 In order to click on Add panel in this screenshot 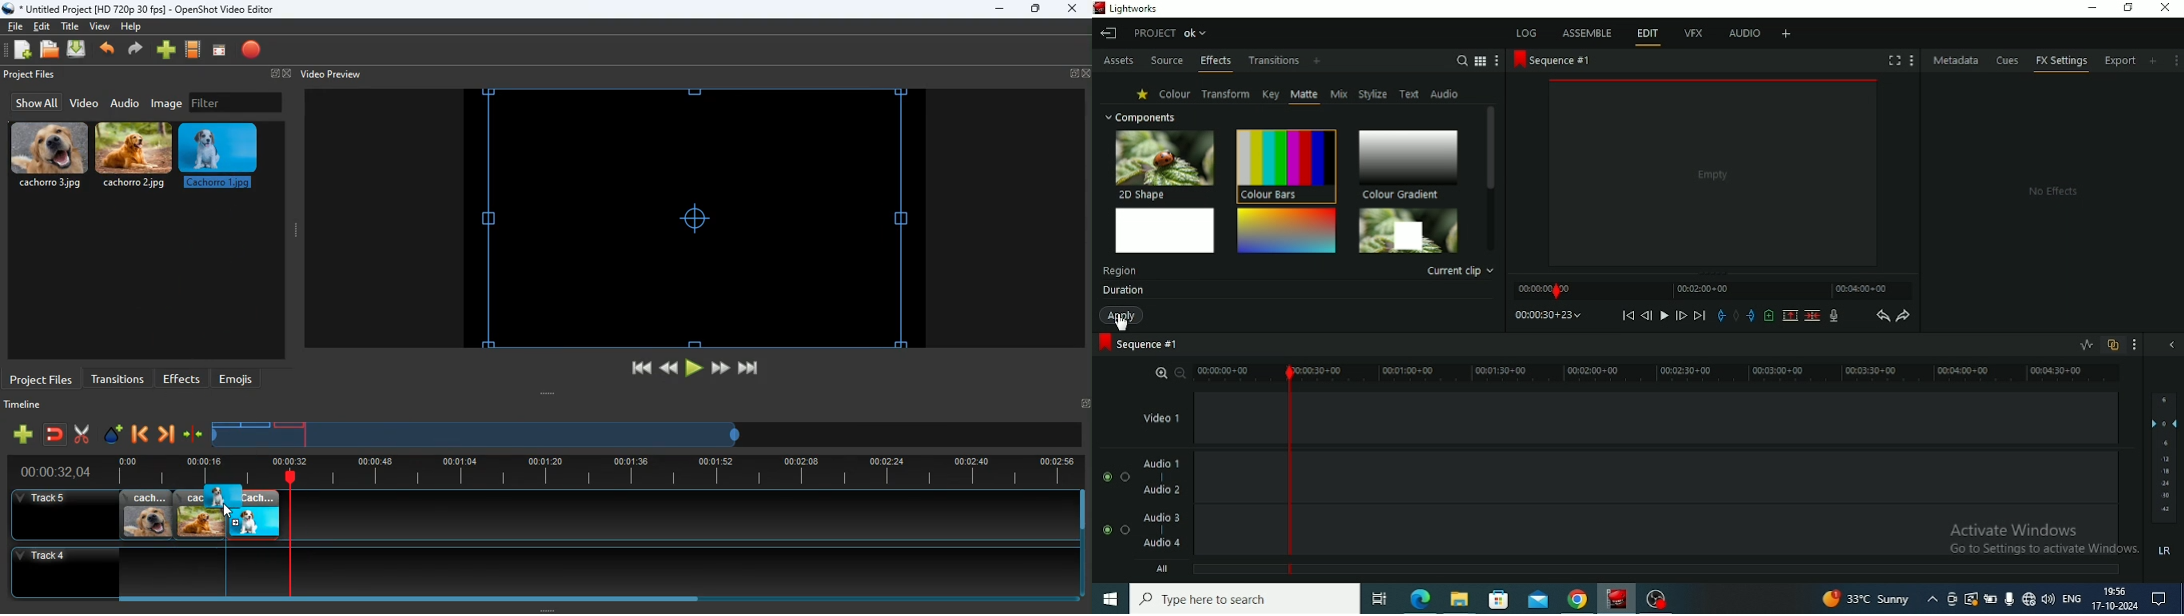, I will do `click(2155, 60)`.